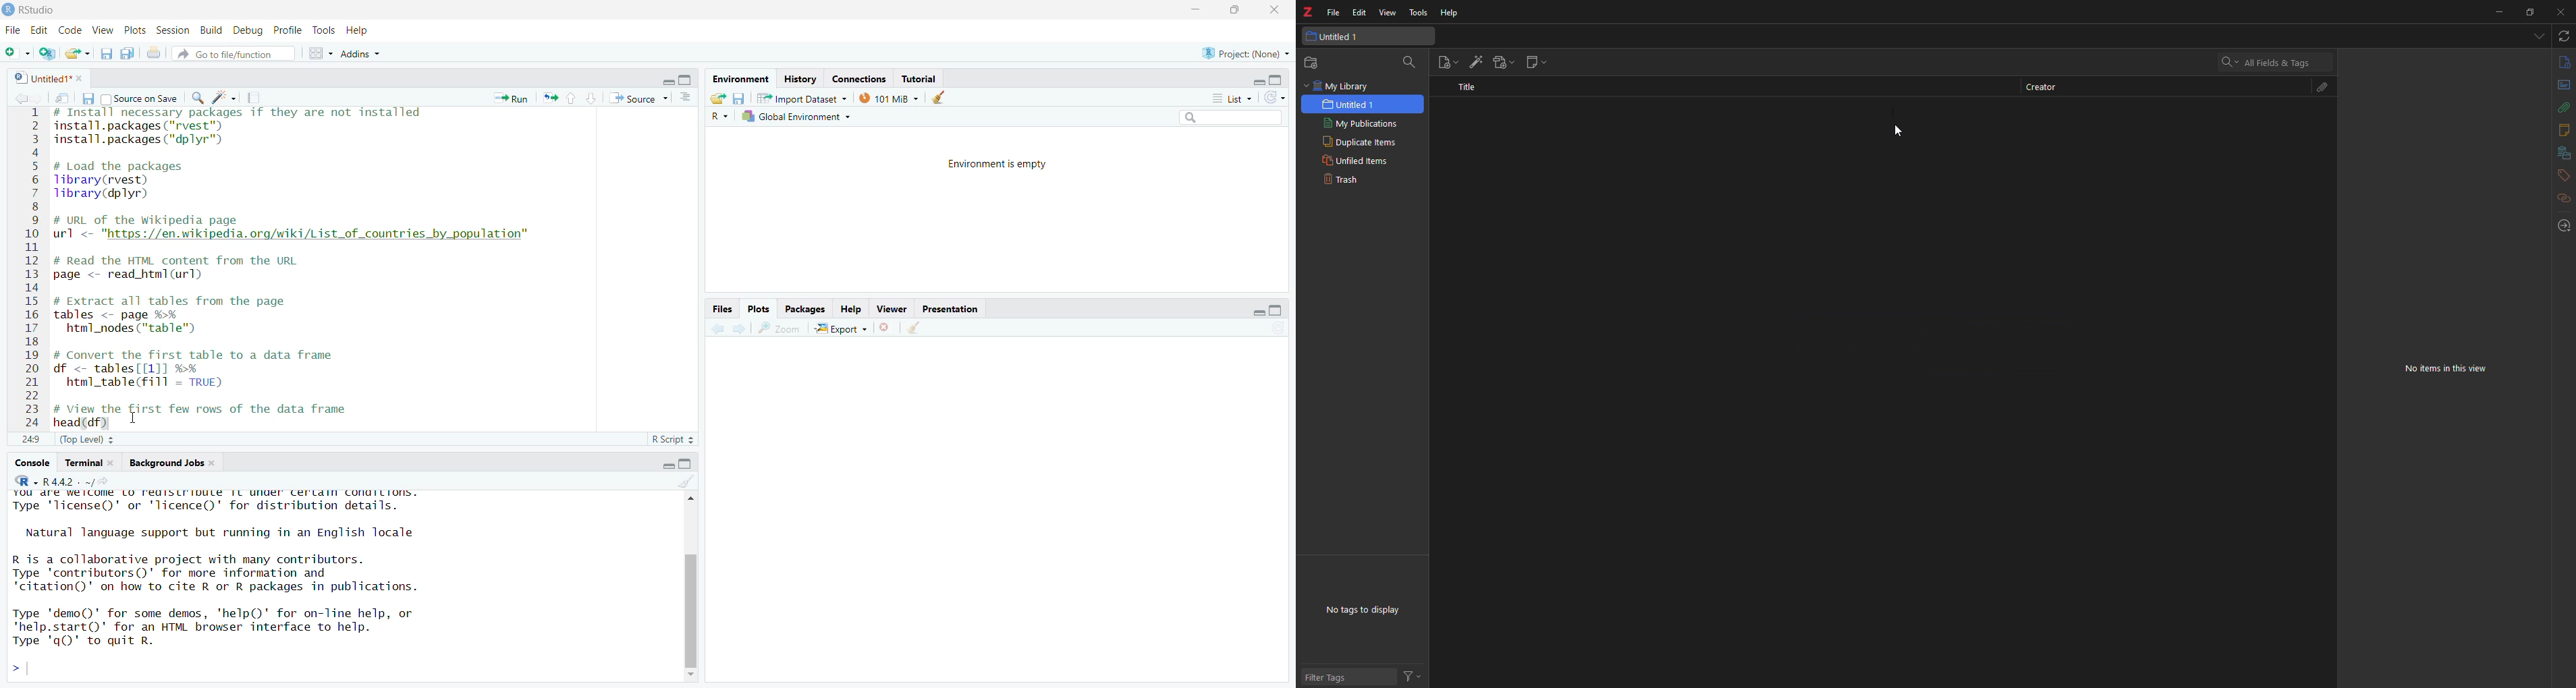  Describe the element at coordinates (1900, 134) in the screenshot. I see `cursor` at that location.